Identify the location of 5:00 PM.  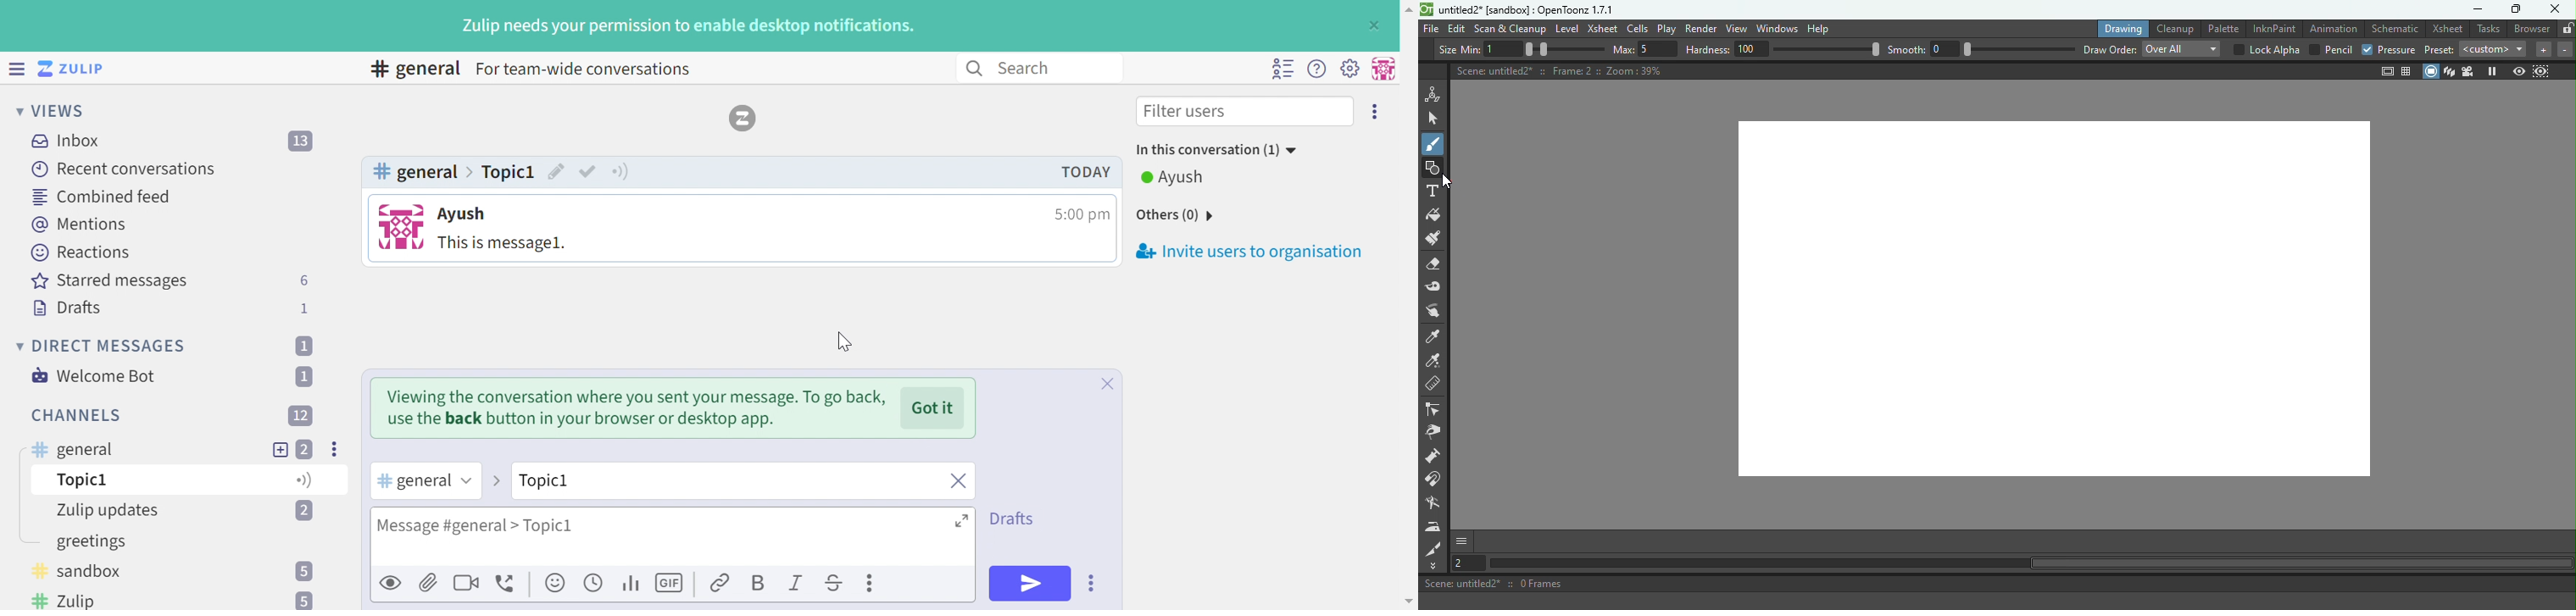
(1080, 214).